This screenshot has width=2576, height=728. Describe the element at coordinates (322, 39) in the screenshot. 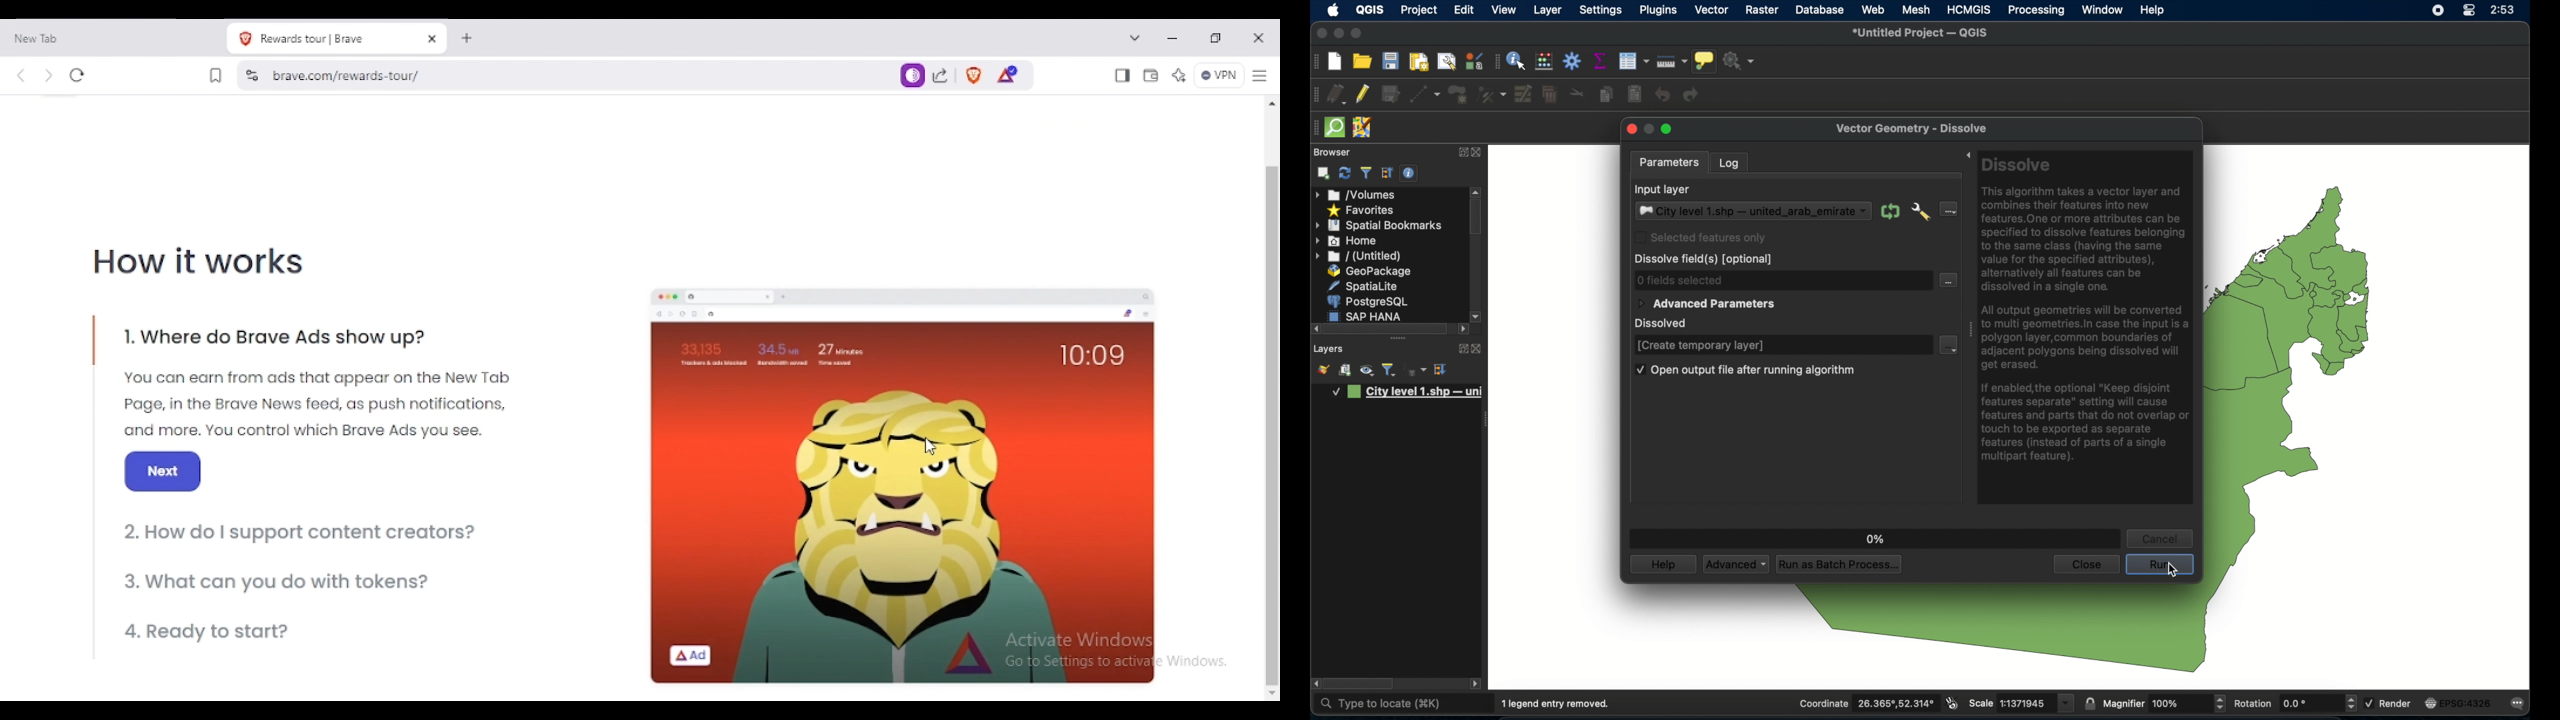

I see `rewards tour | Brave` at that location.